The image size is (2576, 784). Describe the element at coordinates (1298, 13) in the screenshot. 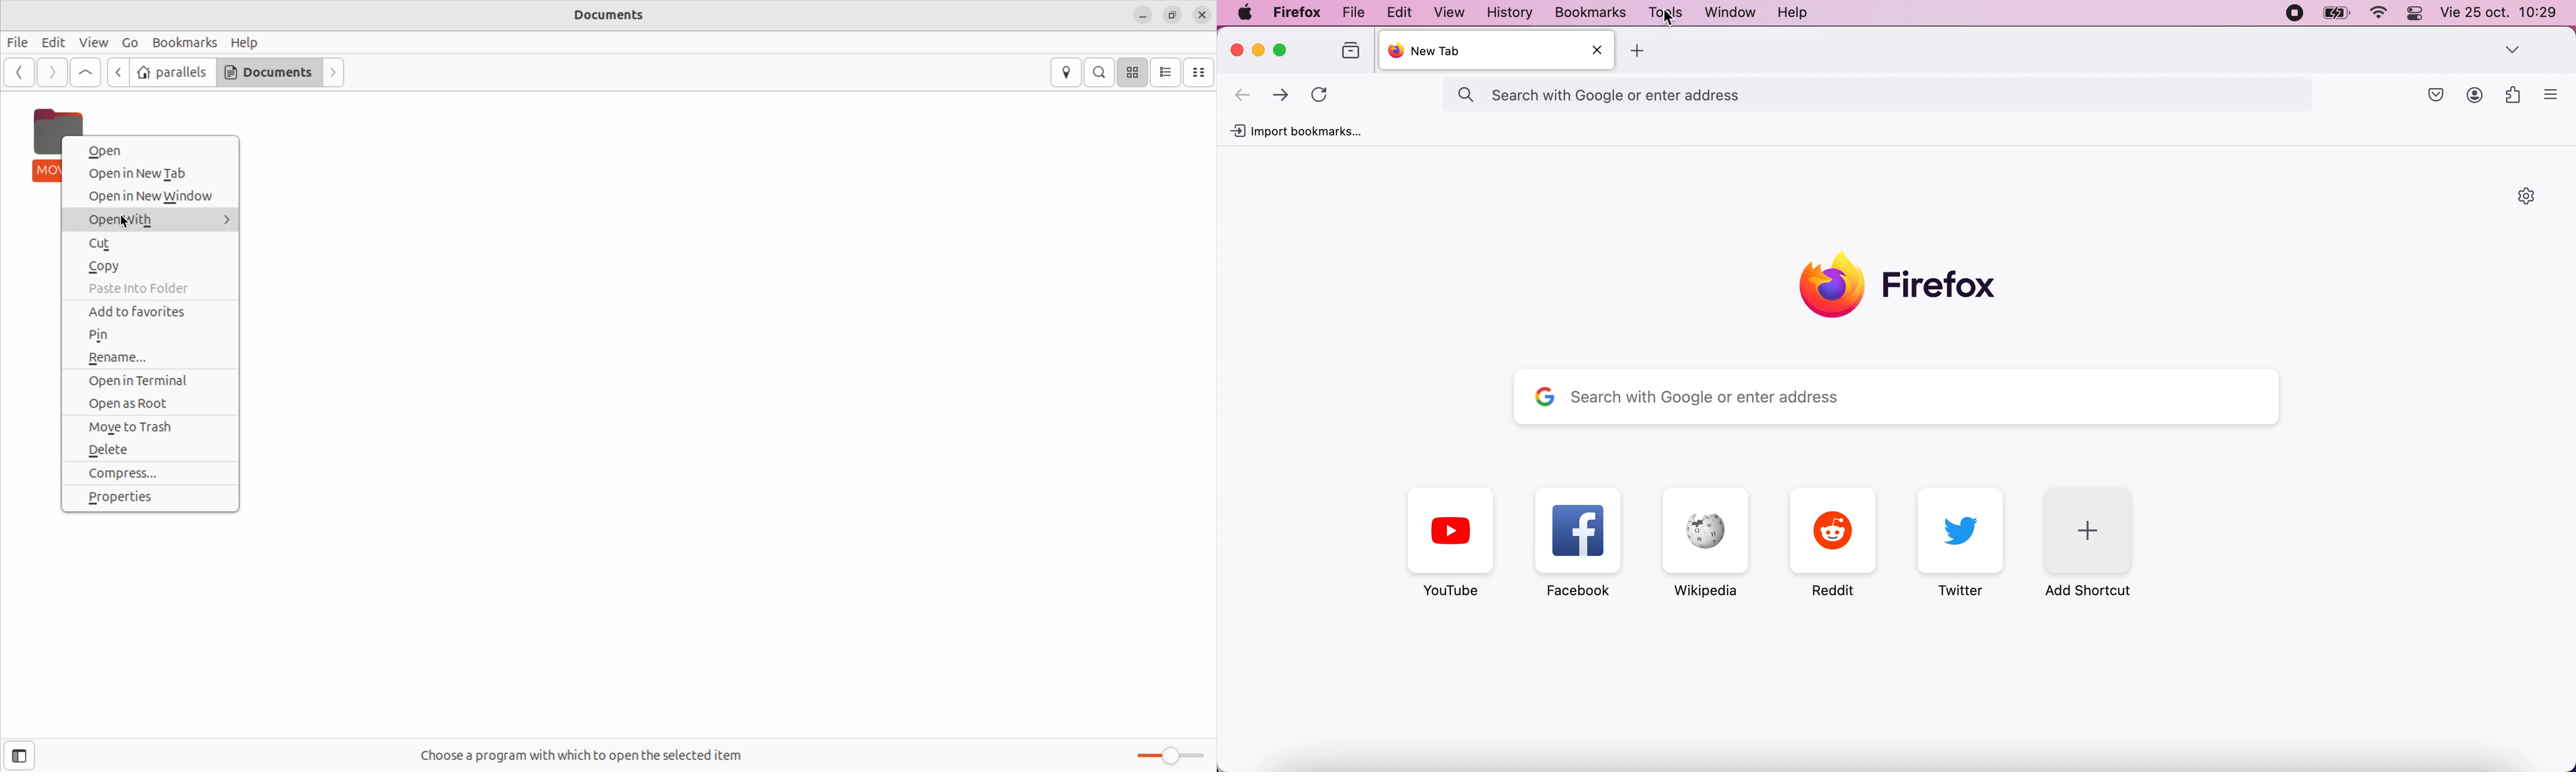

I see `Firefox` at that location.